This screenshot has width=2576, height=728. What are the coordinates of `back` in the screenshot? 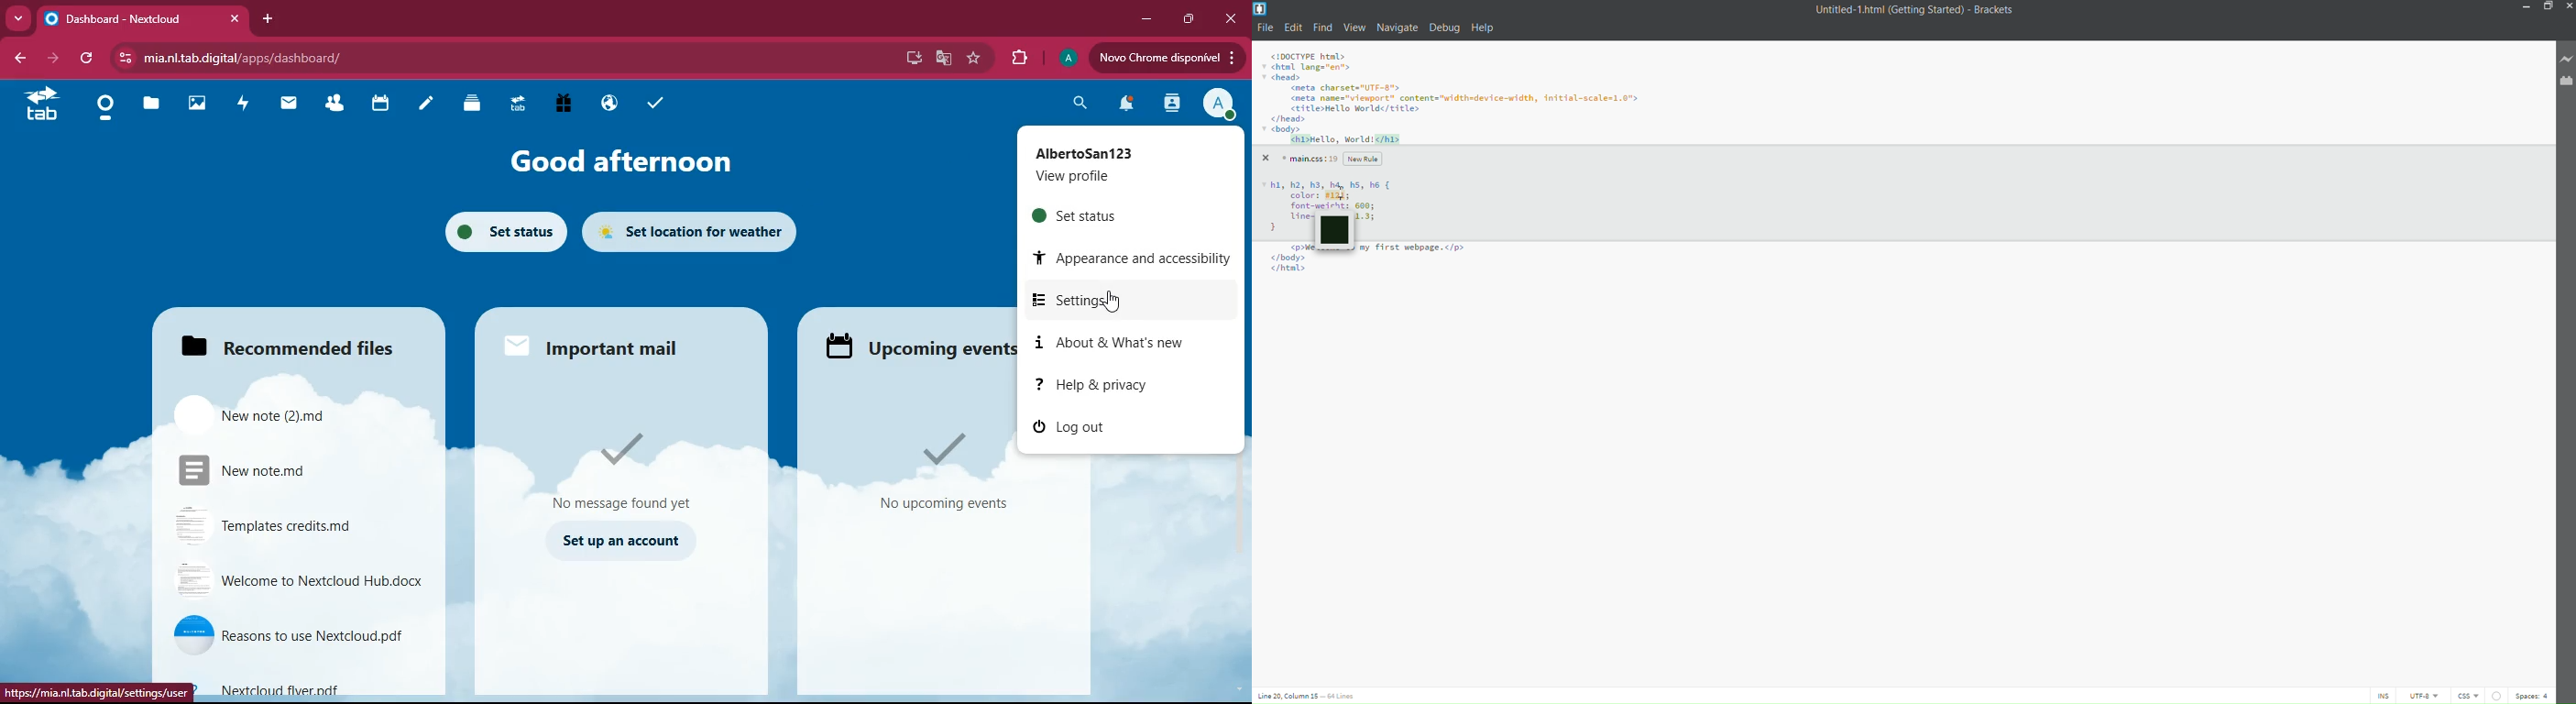 It's located at (19, 60).